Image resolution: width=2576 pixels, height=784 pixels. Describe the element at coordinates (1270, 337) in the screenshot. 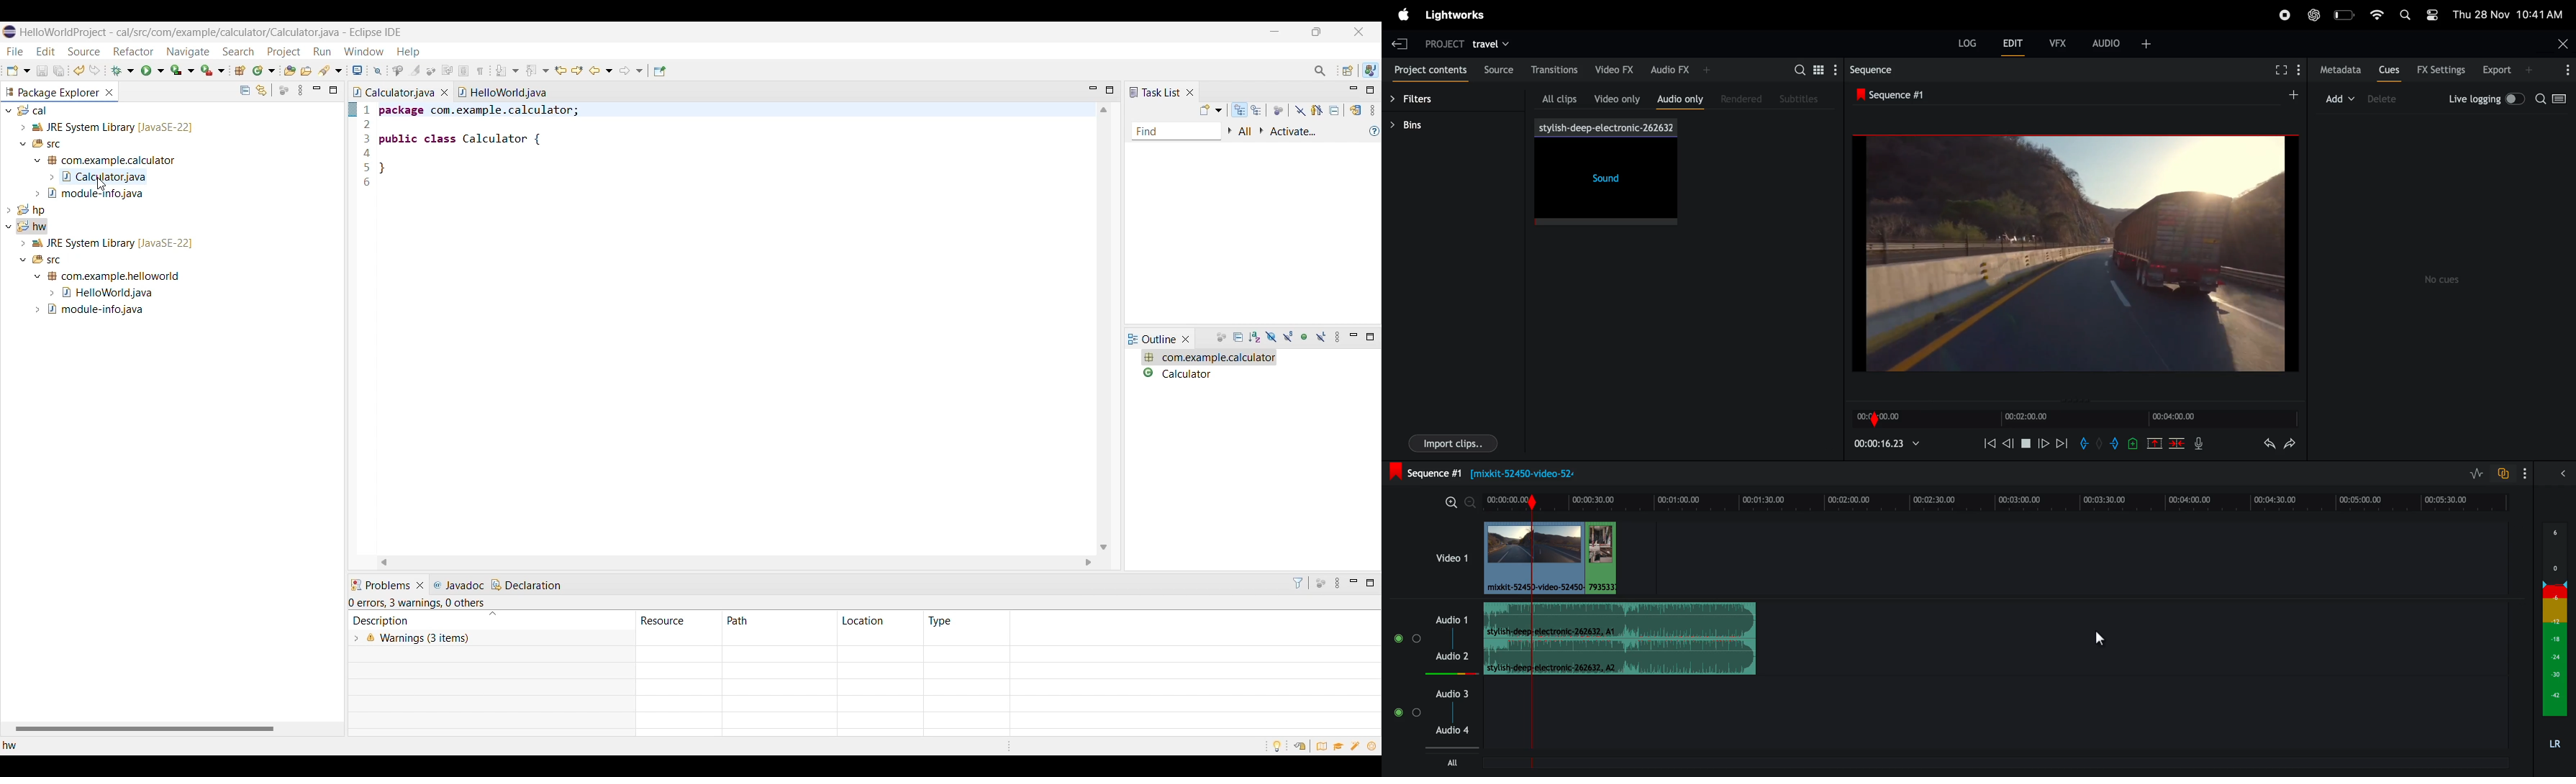

I see `Hide fields` at that location.